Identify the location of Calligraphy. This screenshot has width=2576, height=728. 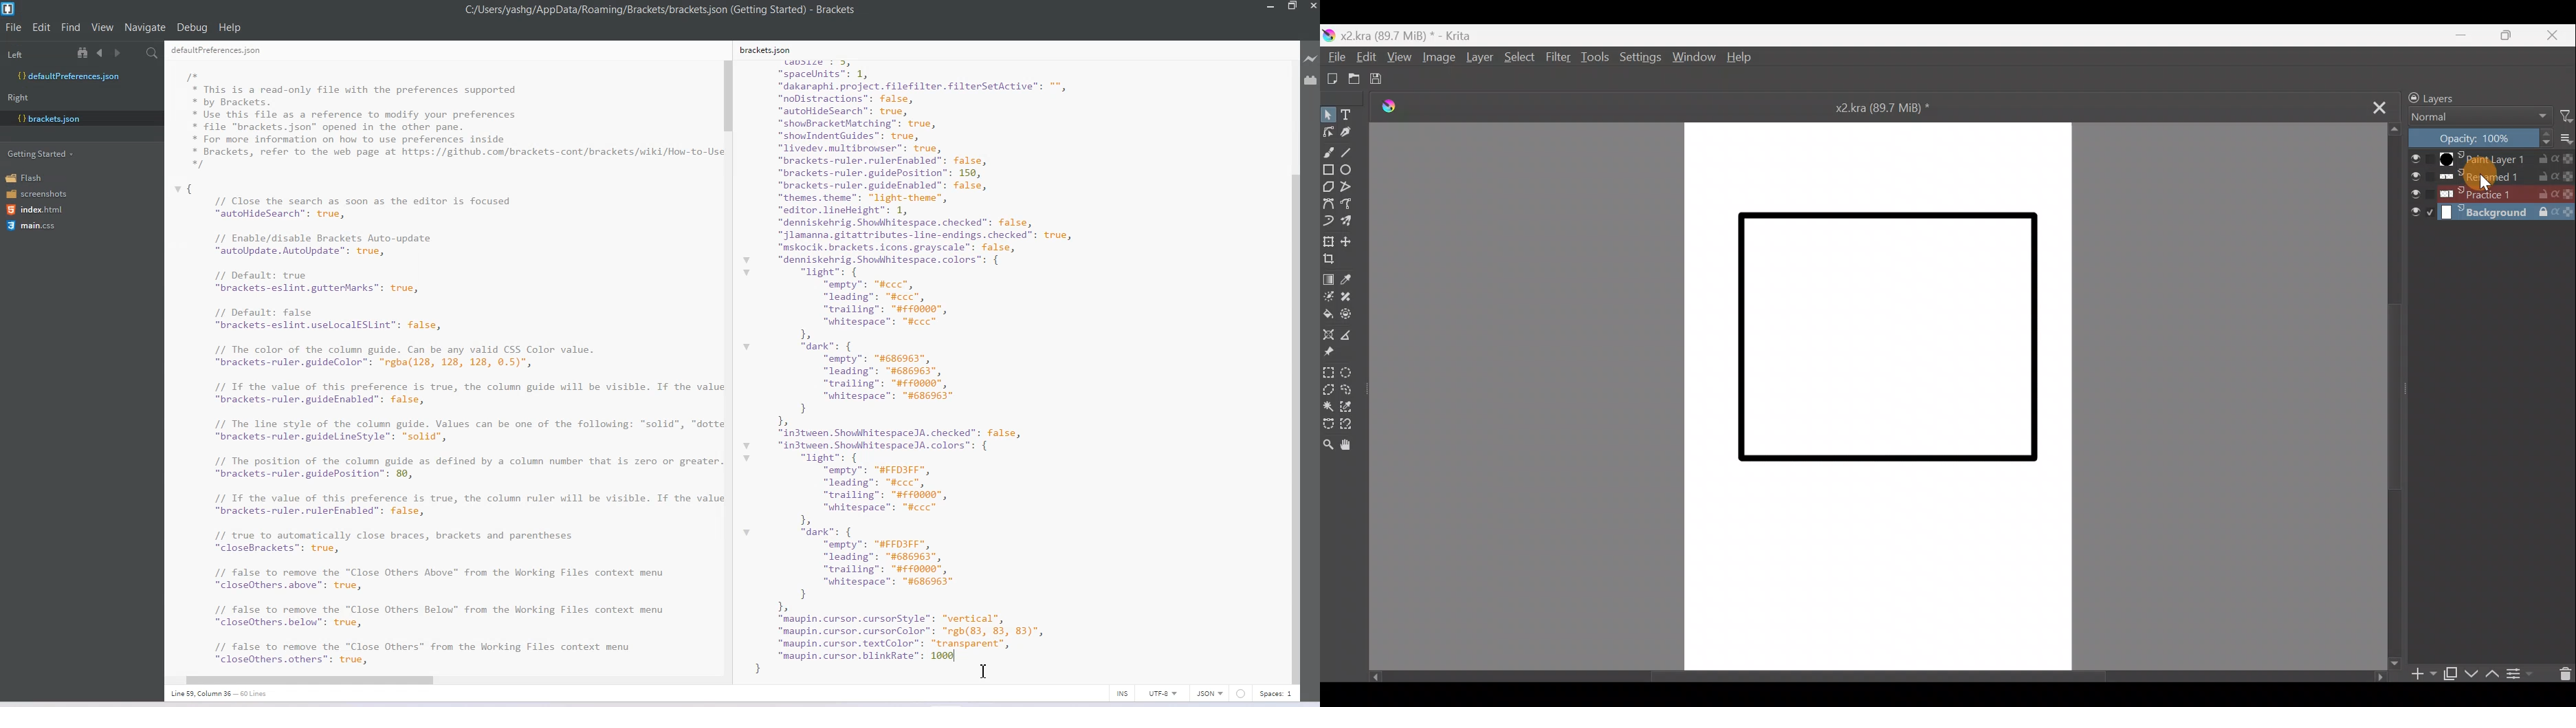
(1351, 135).